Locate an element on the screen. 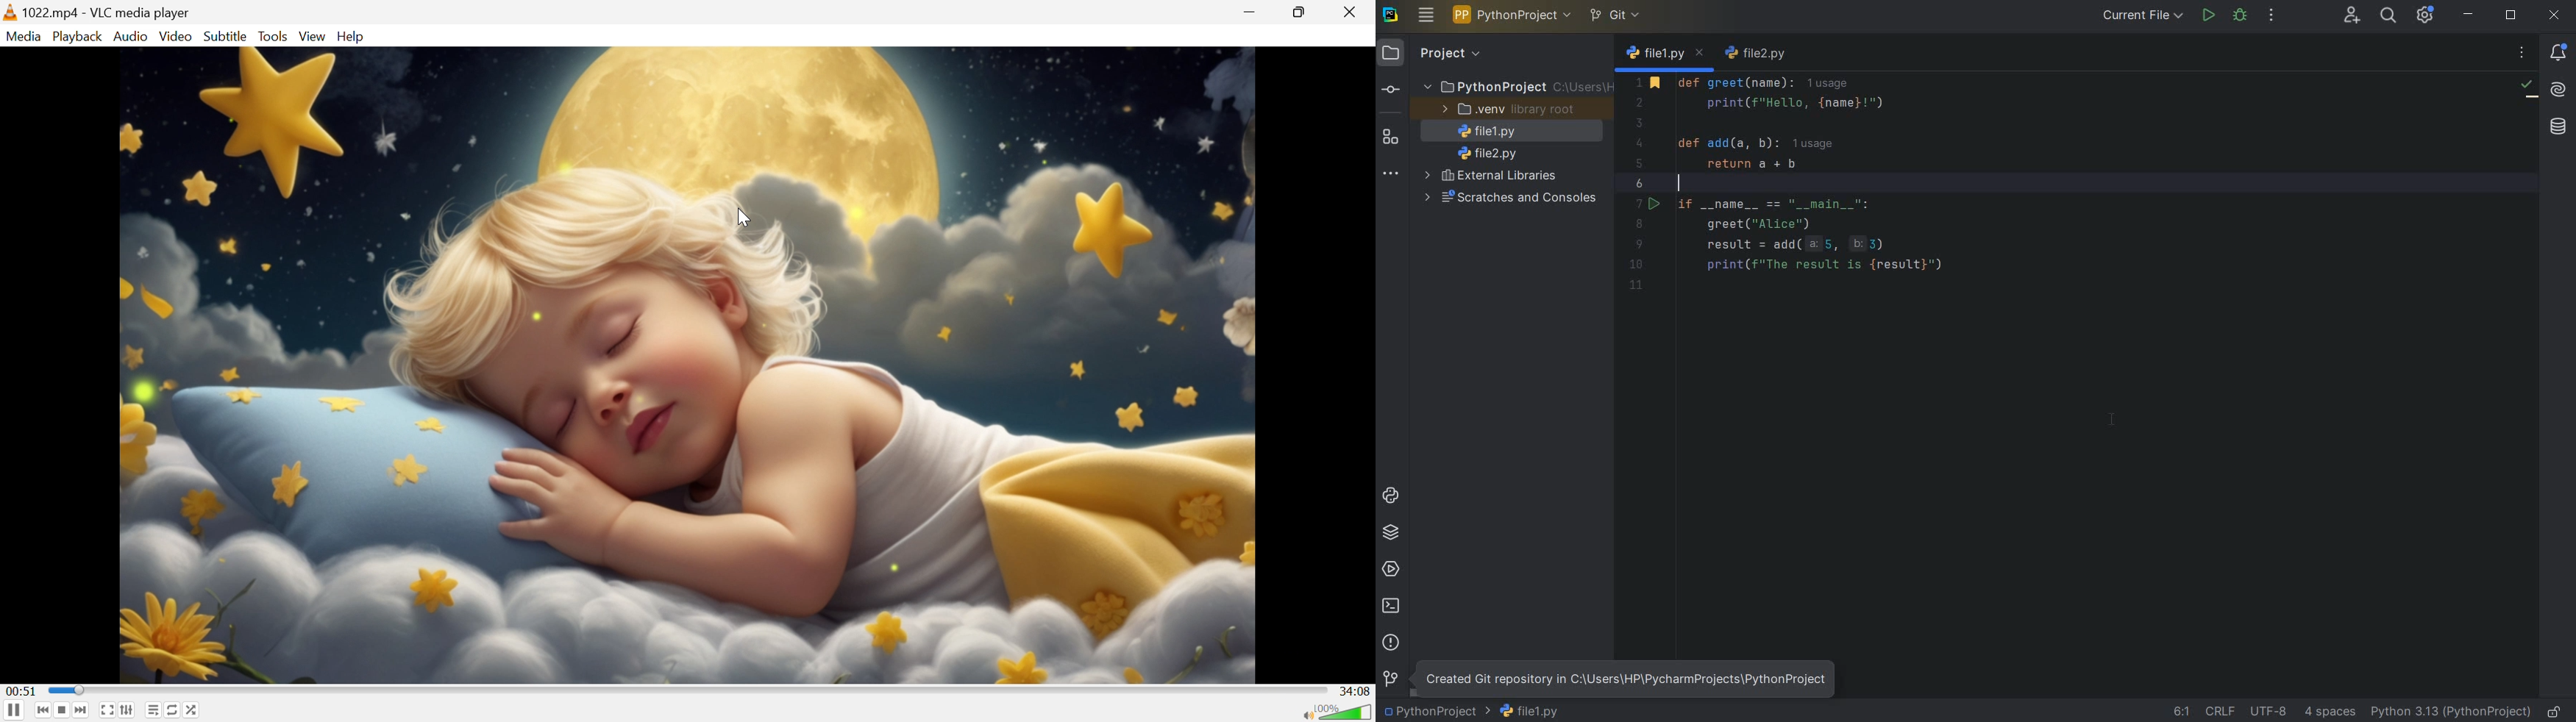 Image resolution: width=2576 pixels, height=728 pixels. ide and projectsettings is located at coordinates (2424, 15).